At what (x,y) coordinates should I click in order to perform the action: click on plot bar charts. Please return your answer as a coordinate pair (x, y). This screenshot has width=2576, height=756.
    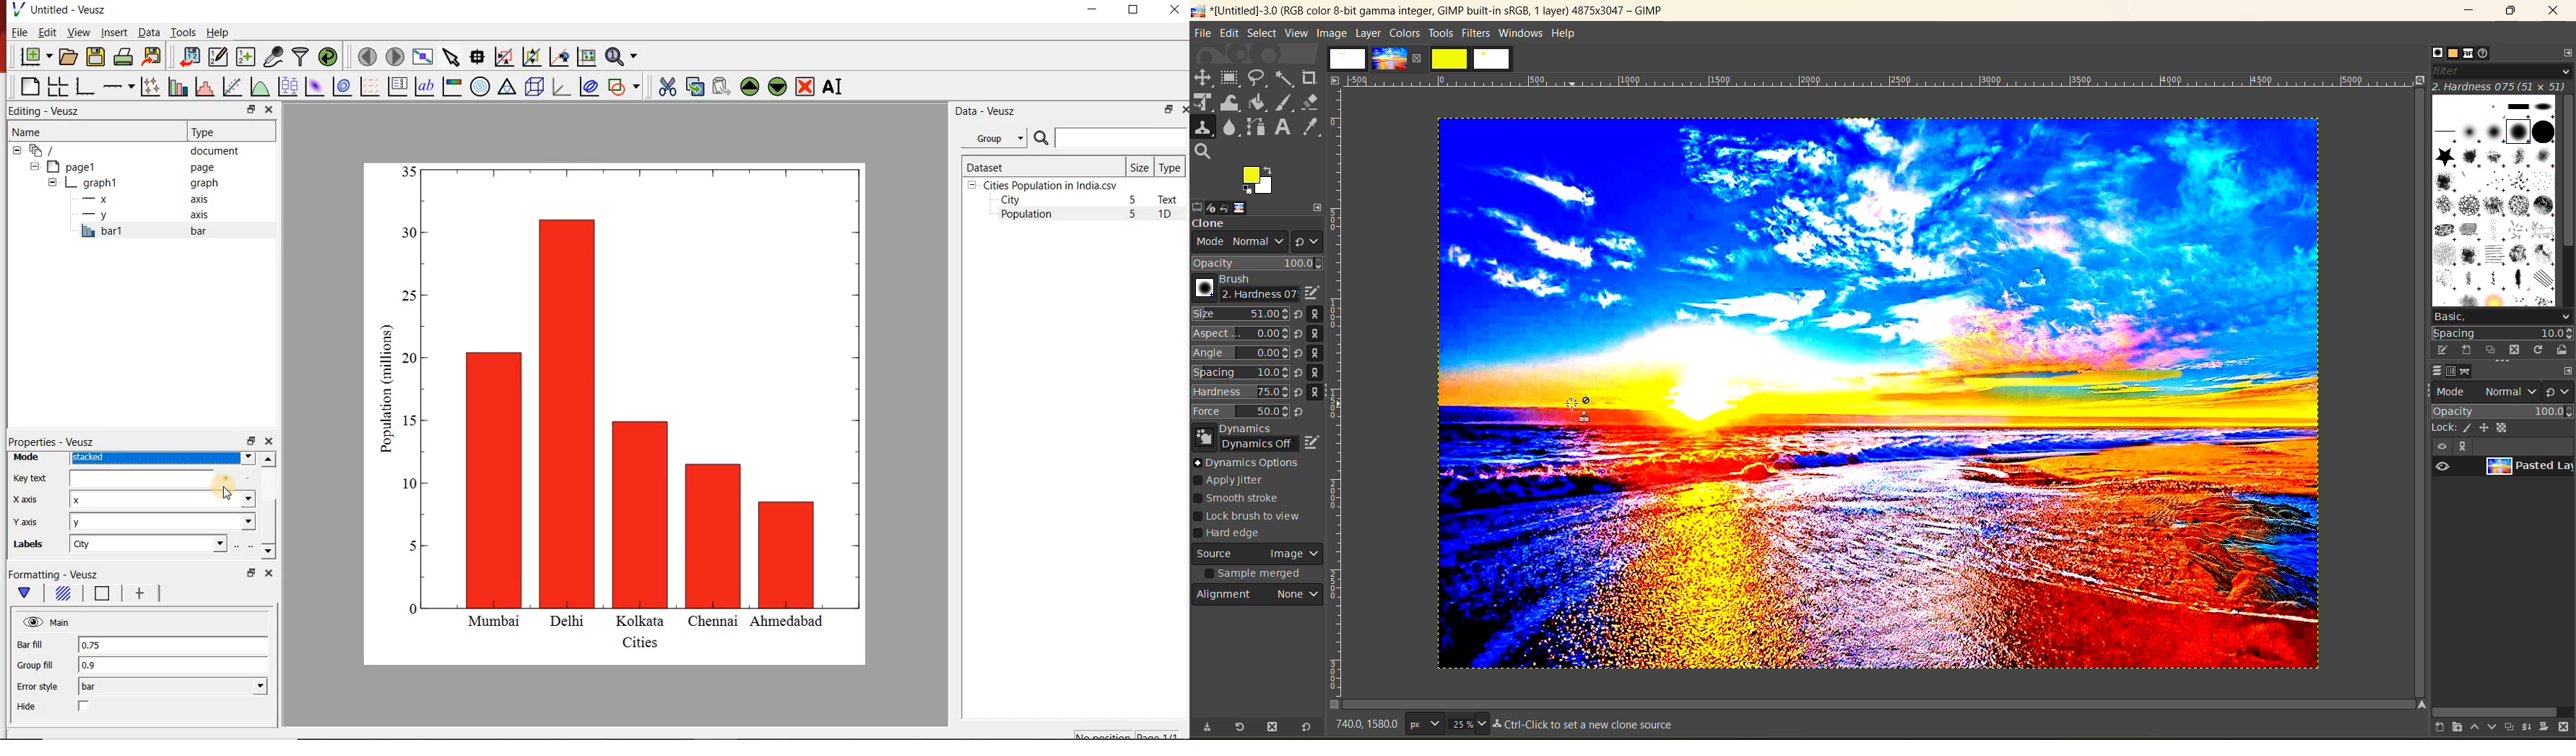
    Looking at the image, I should click on (176, 86).